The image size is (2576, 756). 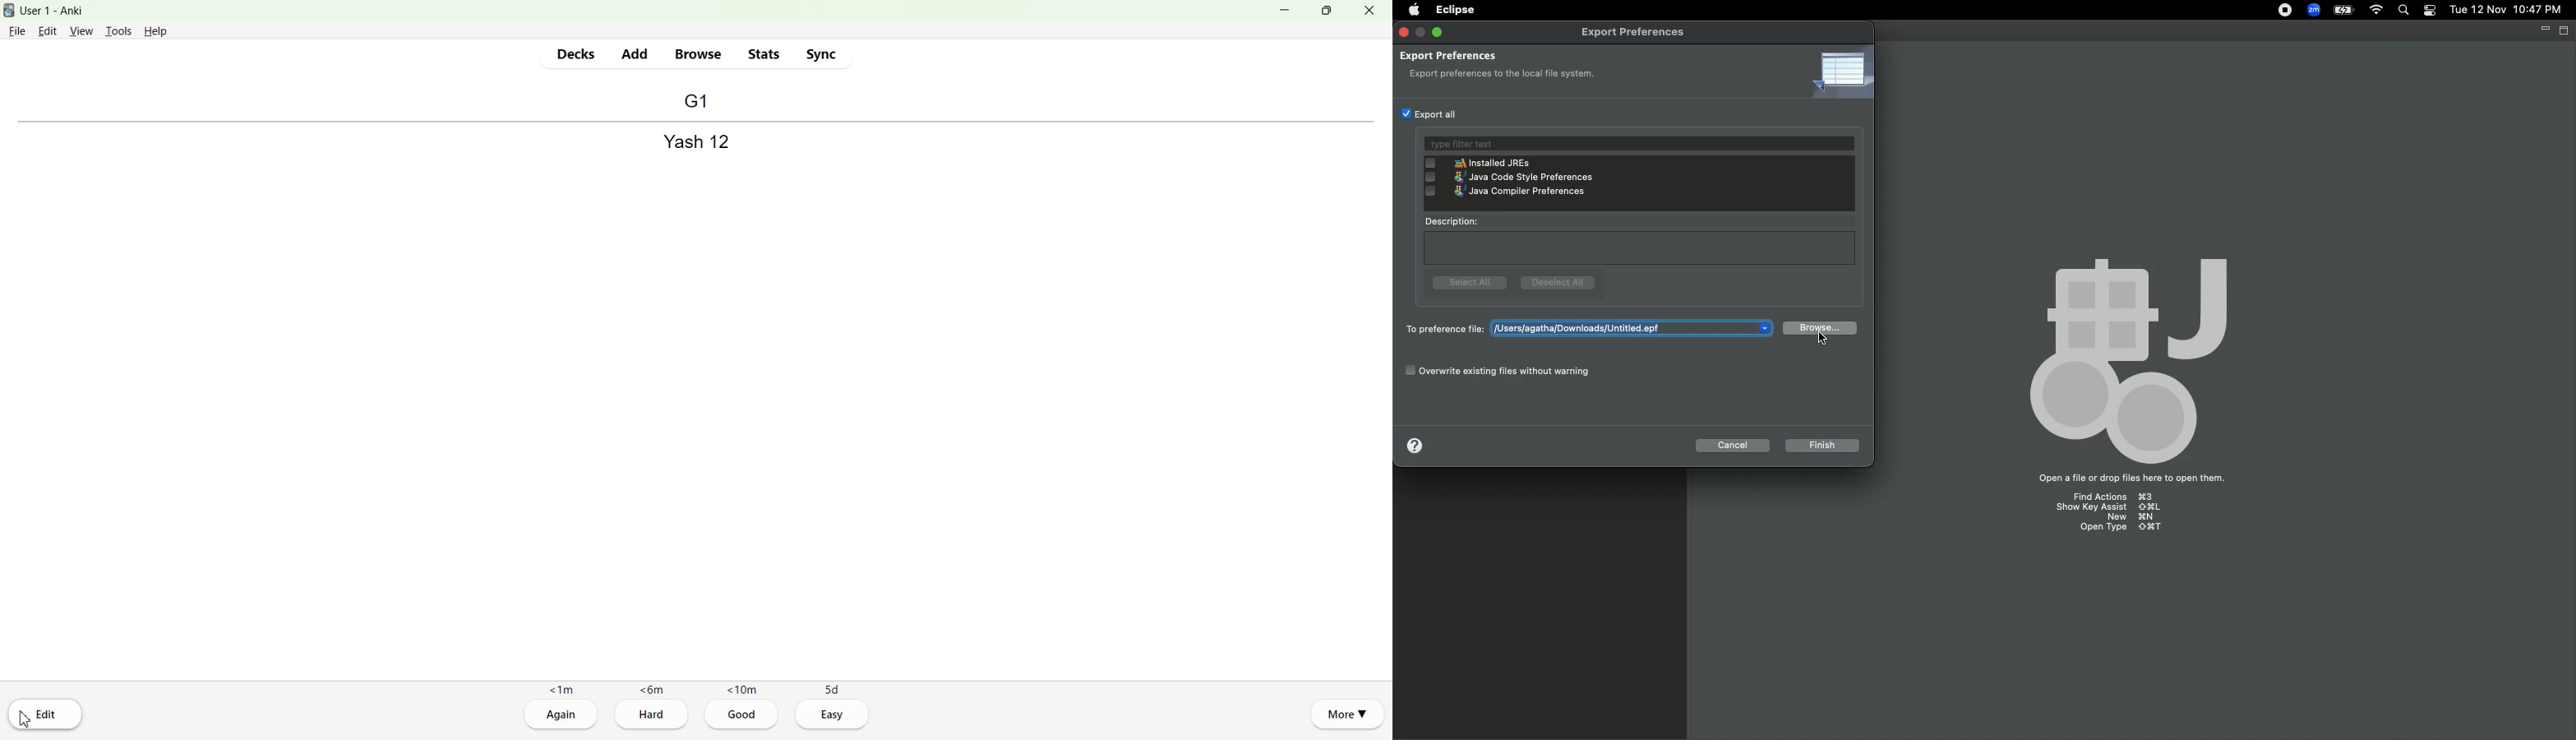 What do you see at coordinates (1514, 372) in the screenshot?
I see `Overwrite existing files without warning` at bounding box center [1514, 372].